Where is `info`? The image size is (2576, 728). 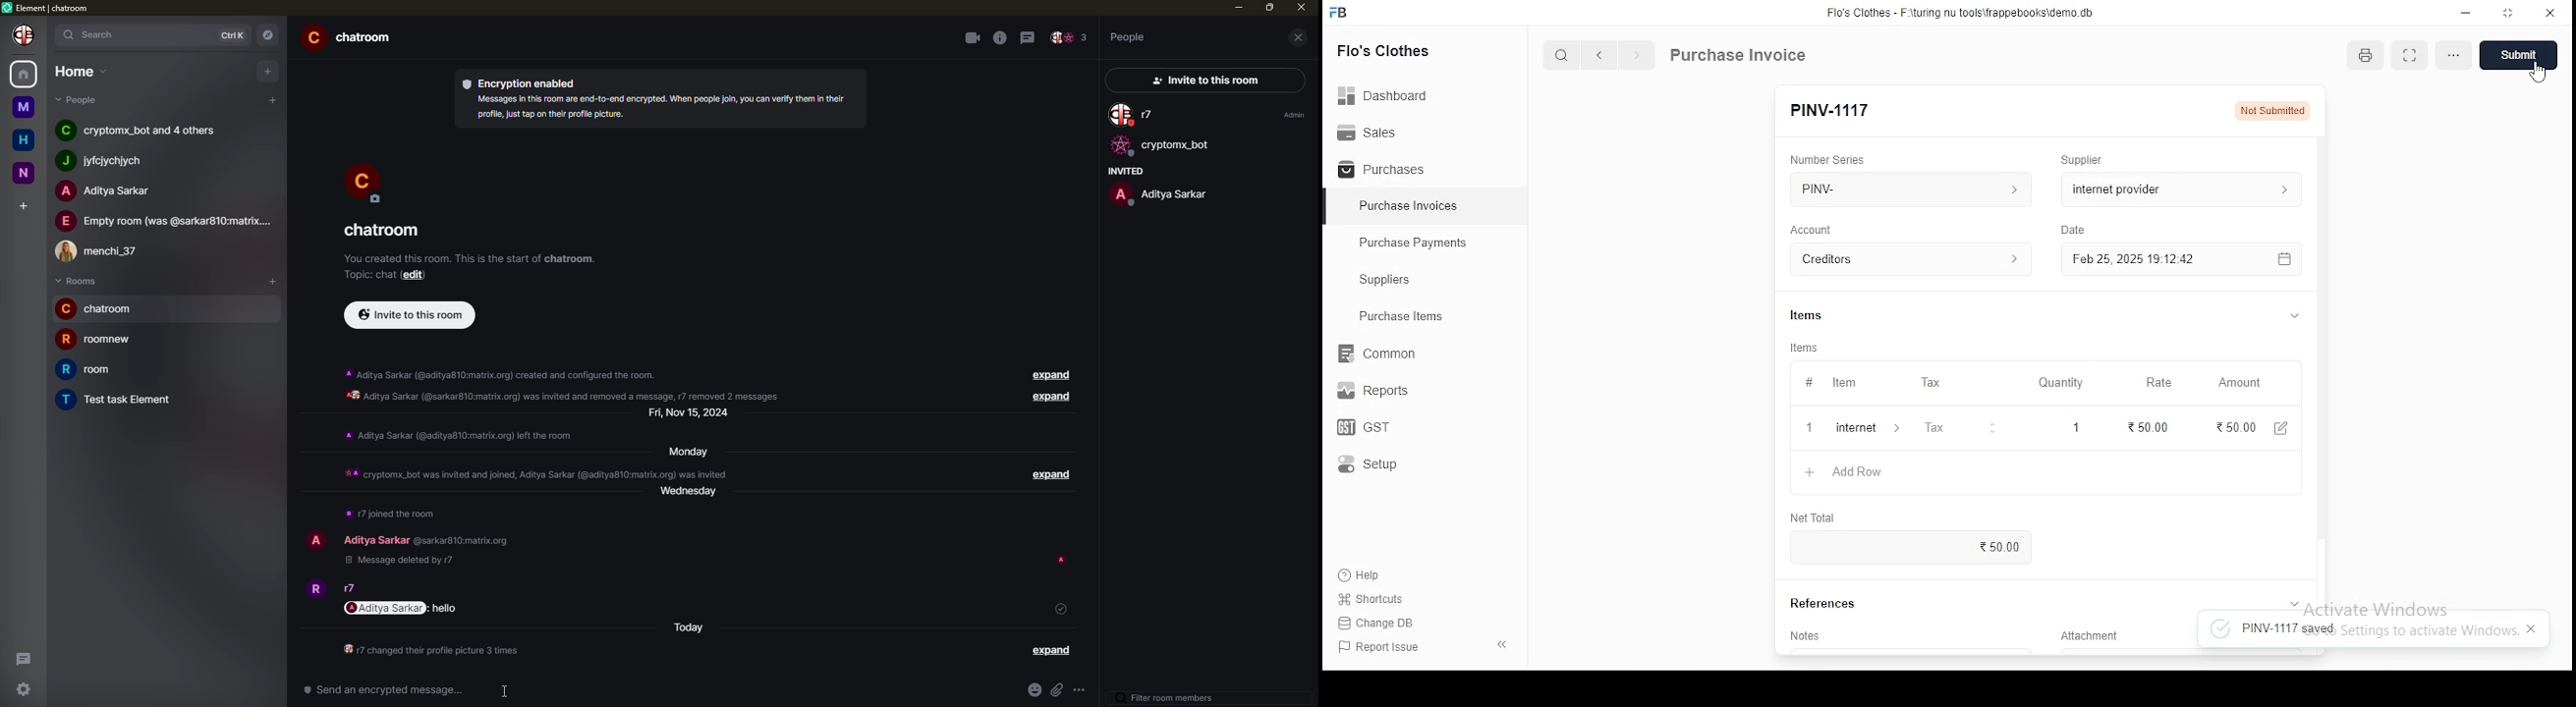
info is located at coordinates (433, 651).